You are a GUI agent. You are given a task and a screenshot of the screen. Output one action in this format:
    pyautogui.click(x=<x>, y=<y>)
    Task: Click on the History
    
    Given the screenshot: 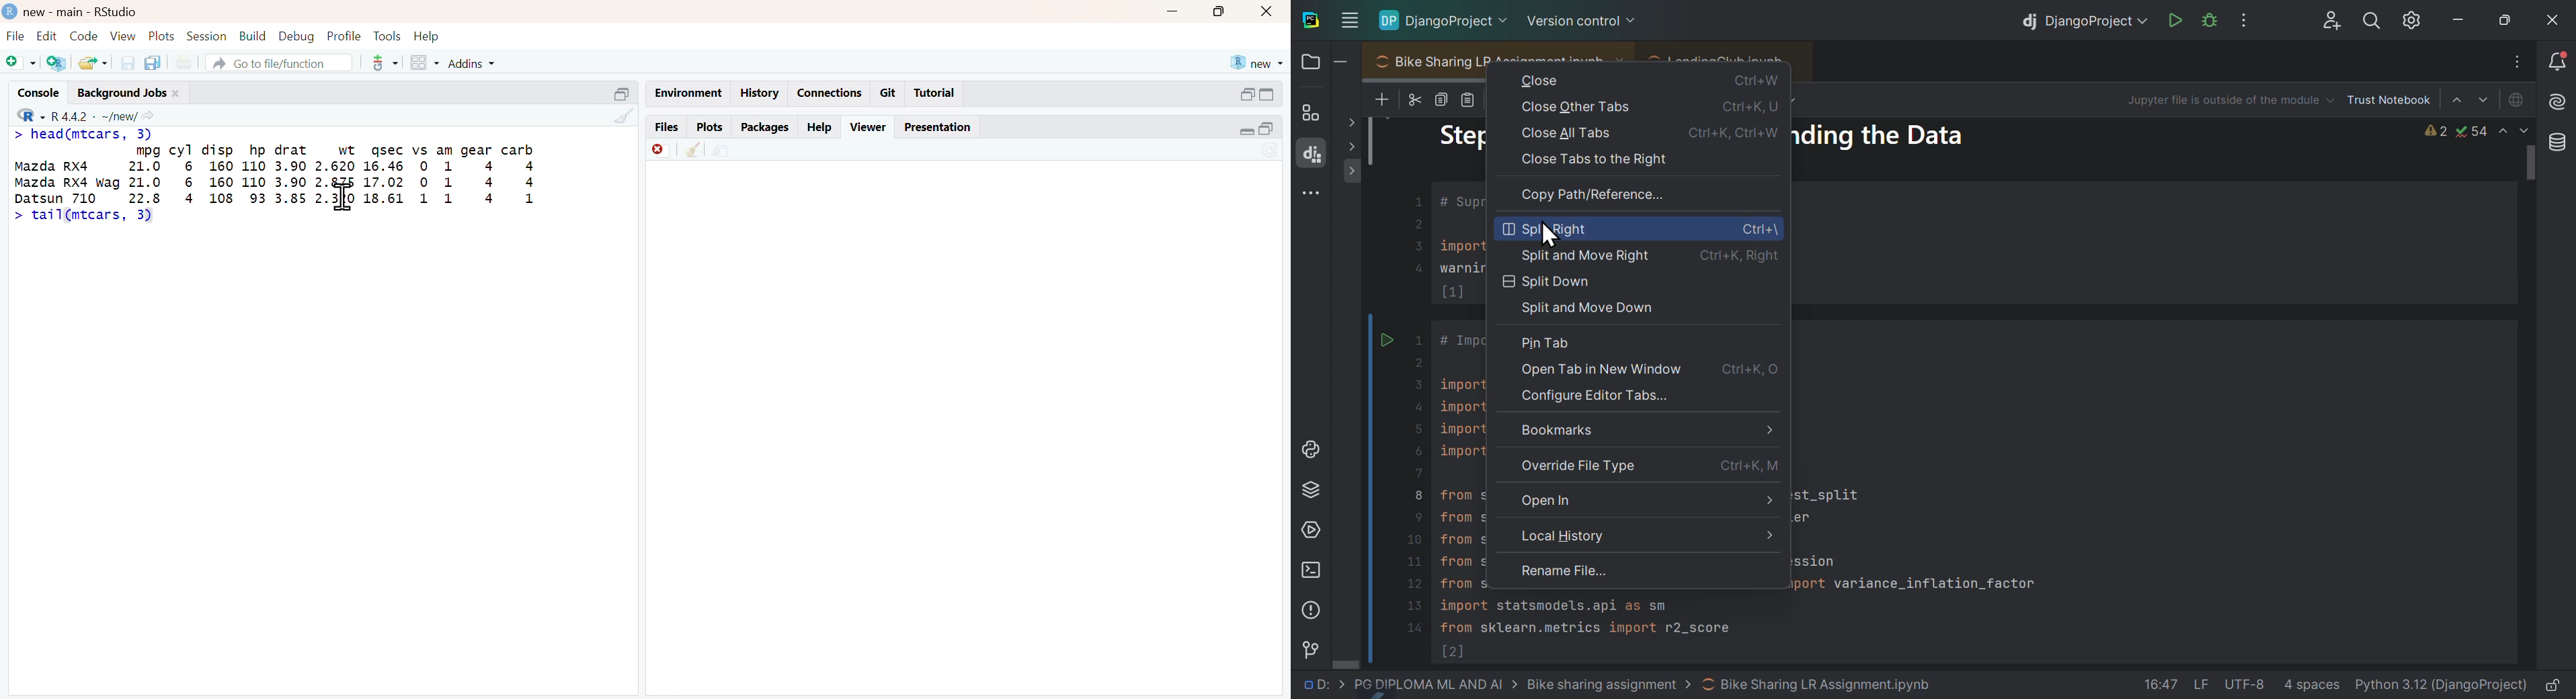 What is the action you would take?
    pyautogui.click(x=760, y=93)
    